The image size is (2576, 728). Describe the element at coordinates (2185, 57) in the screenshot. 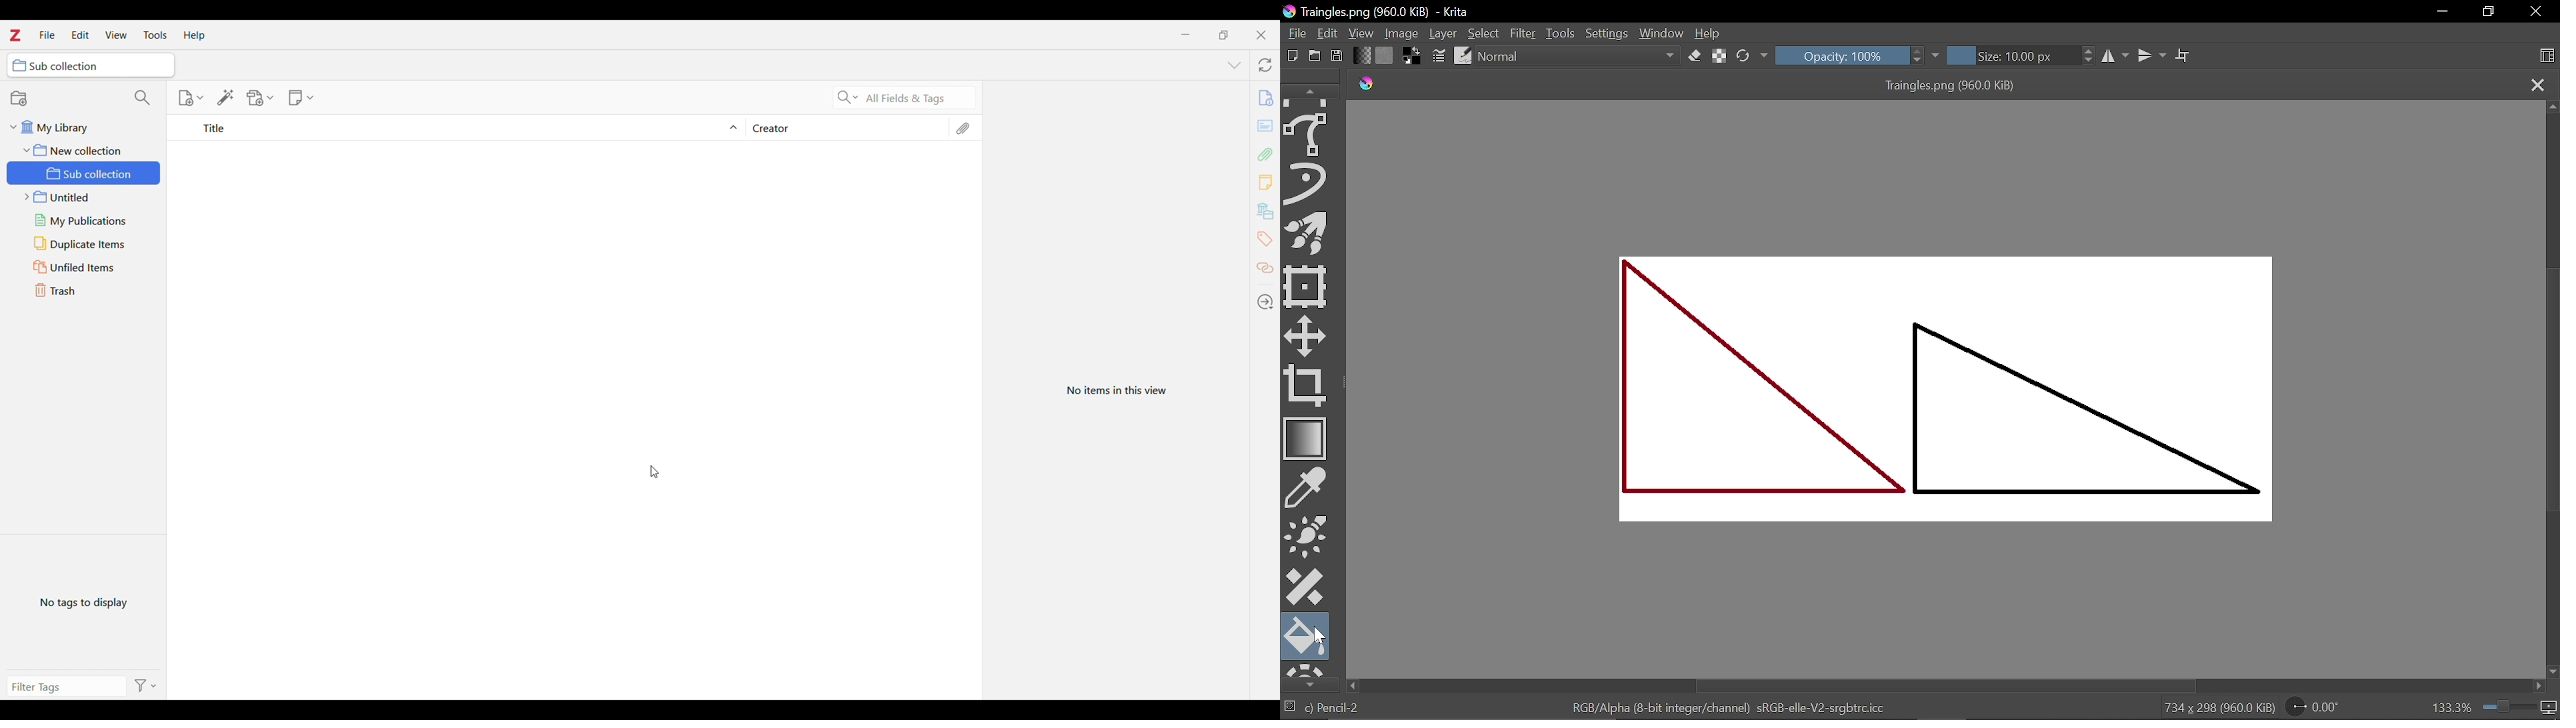

I see `Wrap around text mode` at that location.